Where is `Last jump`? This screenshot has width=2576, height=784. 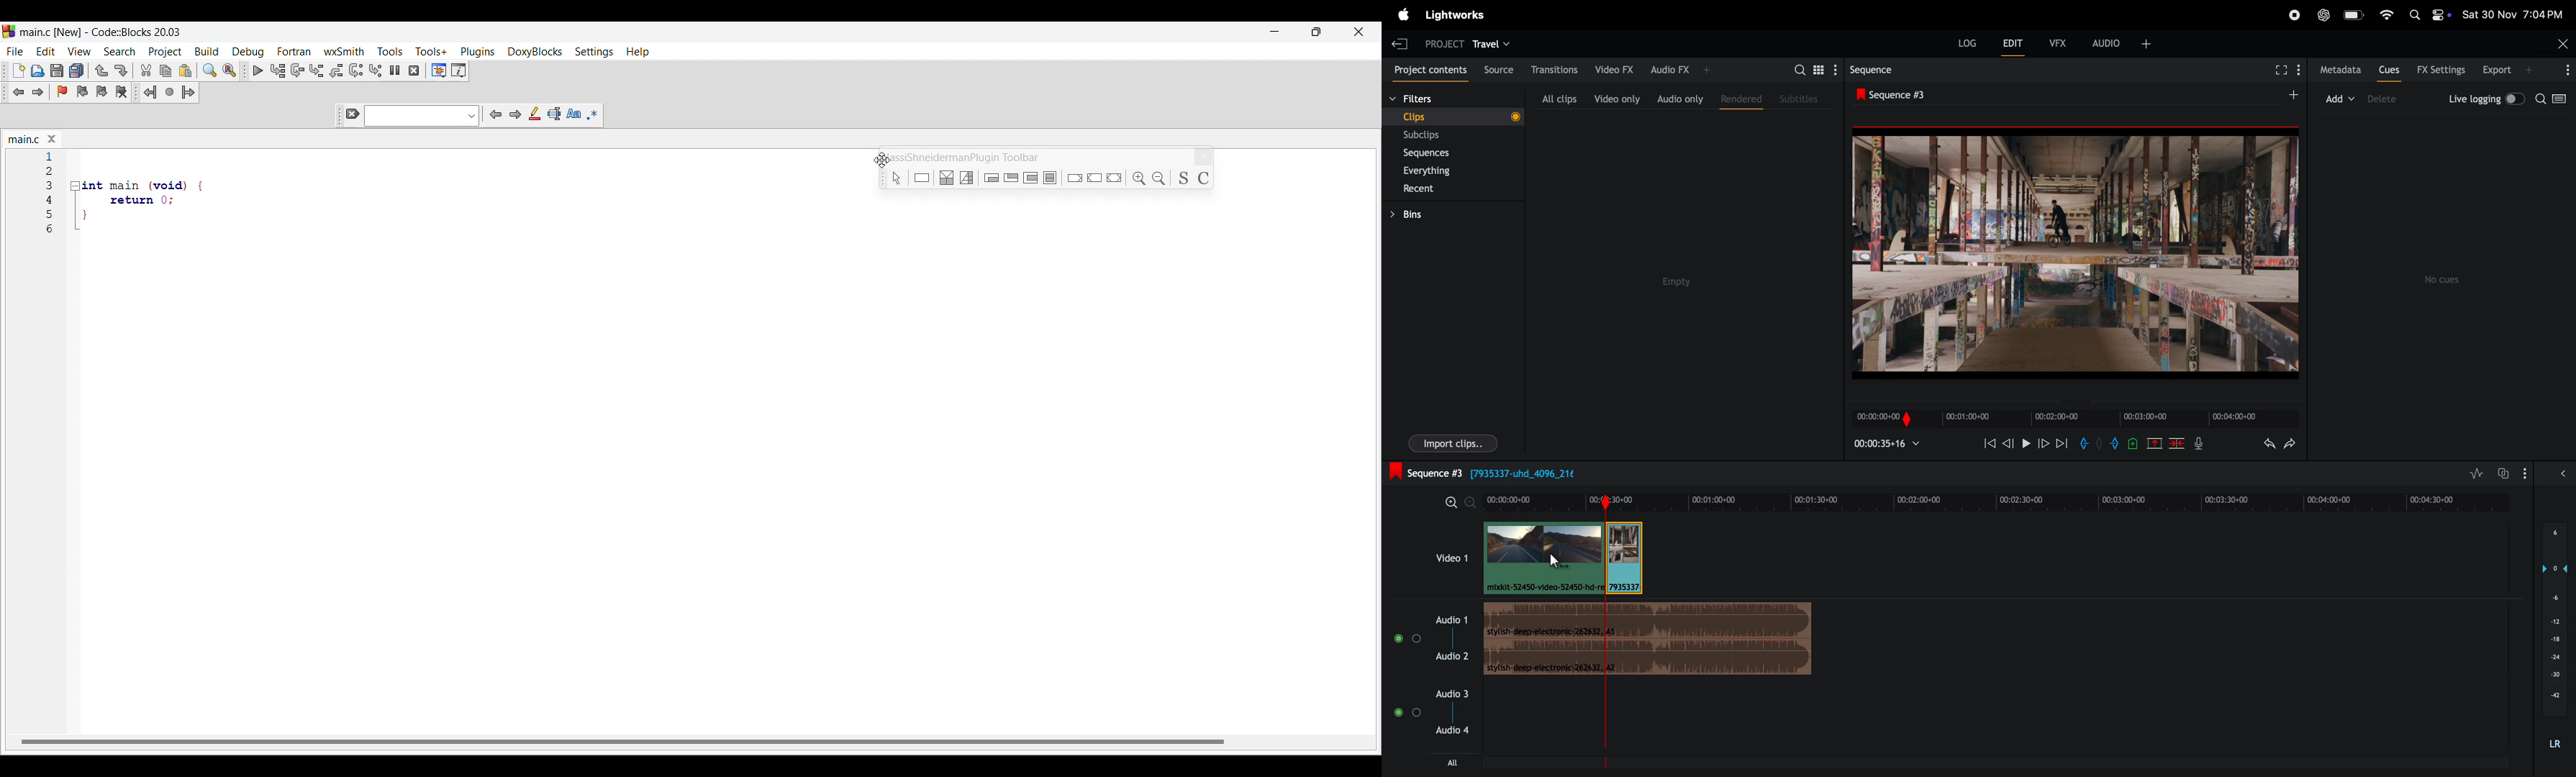
Last jump is located at coordinates (170, 91).